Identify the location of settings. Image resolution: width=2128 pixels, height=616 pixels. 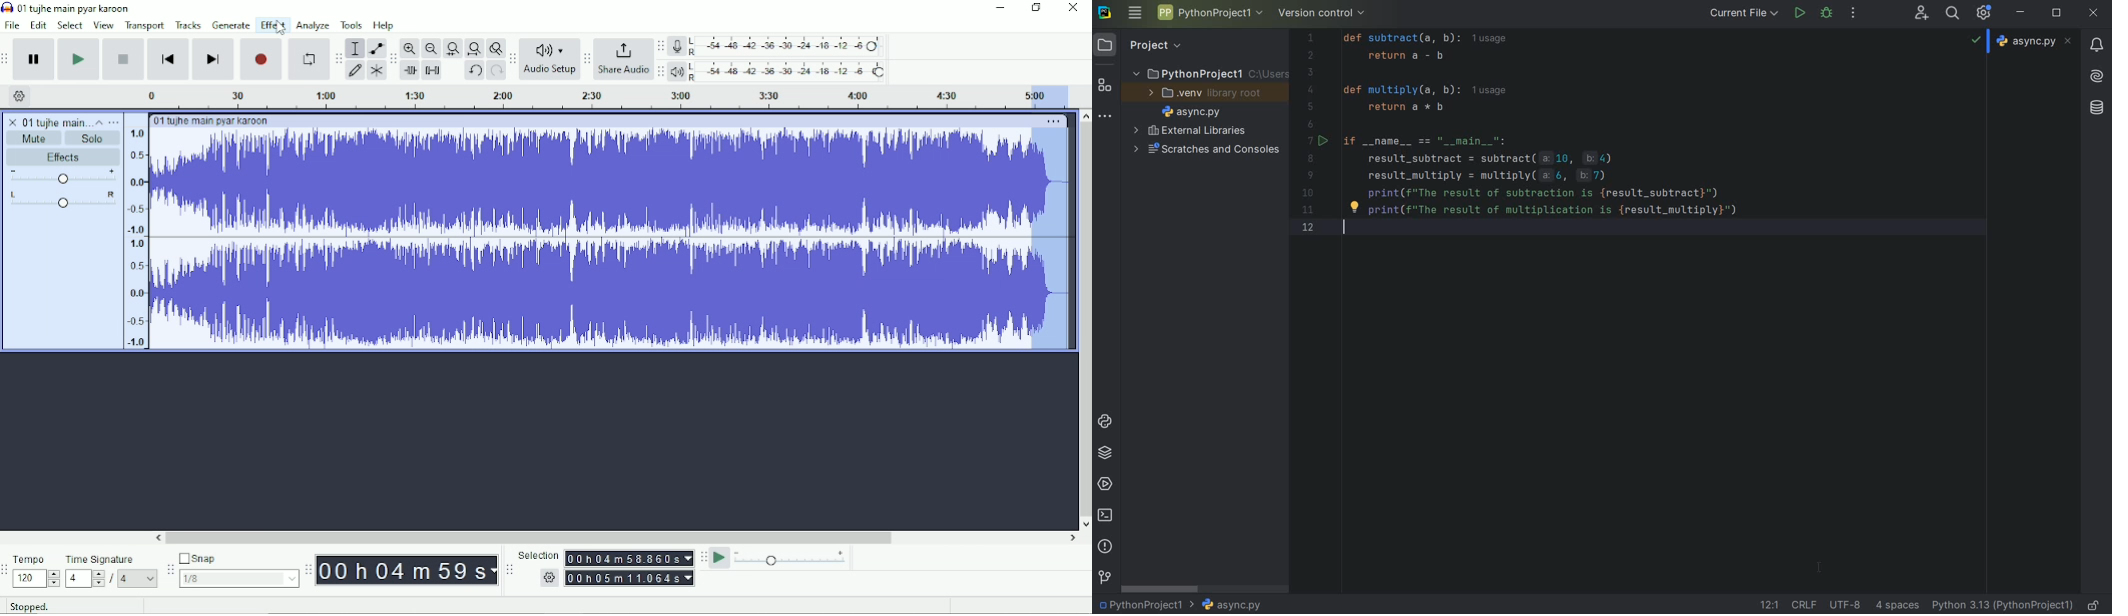
(549, 577).